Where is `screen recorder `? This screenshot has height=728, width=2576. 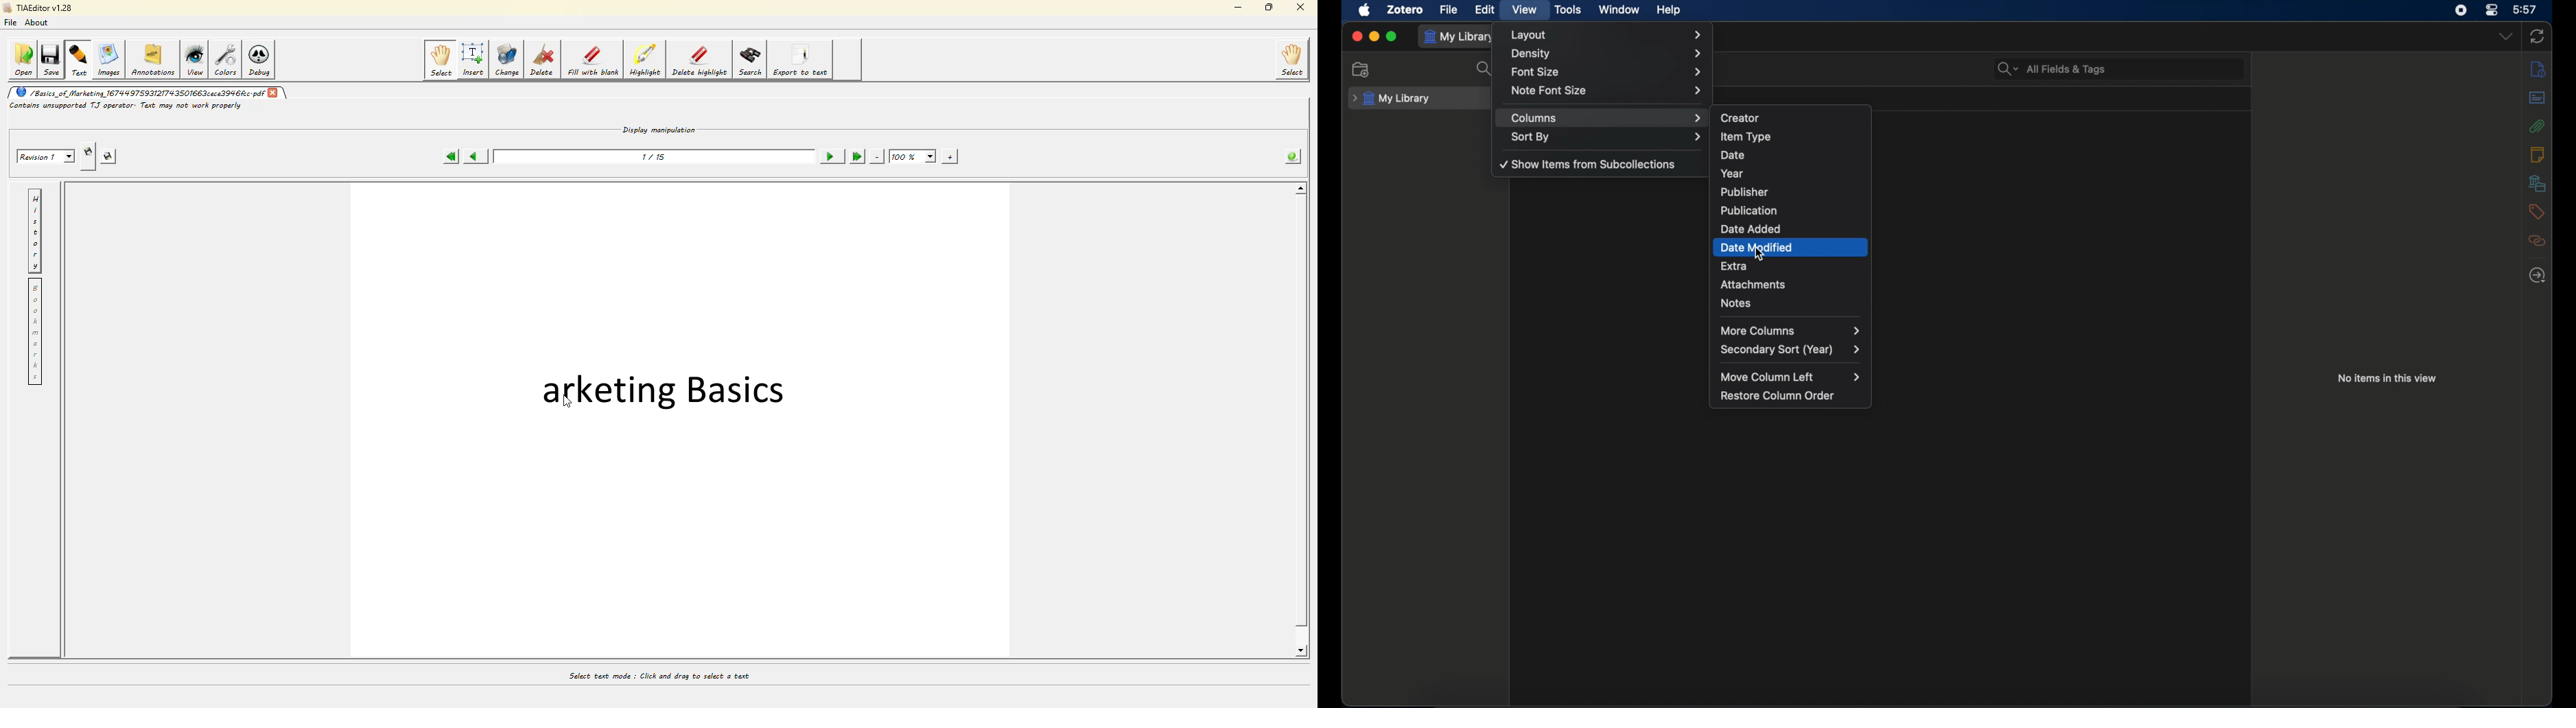 screen recorder  is located at coordinates (2461, 10).